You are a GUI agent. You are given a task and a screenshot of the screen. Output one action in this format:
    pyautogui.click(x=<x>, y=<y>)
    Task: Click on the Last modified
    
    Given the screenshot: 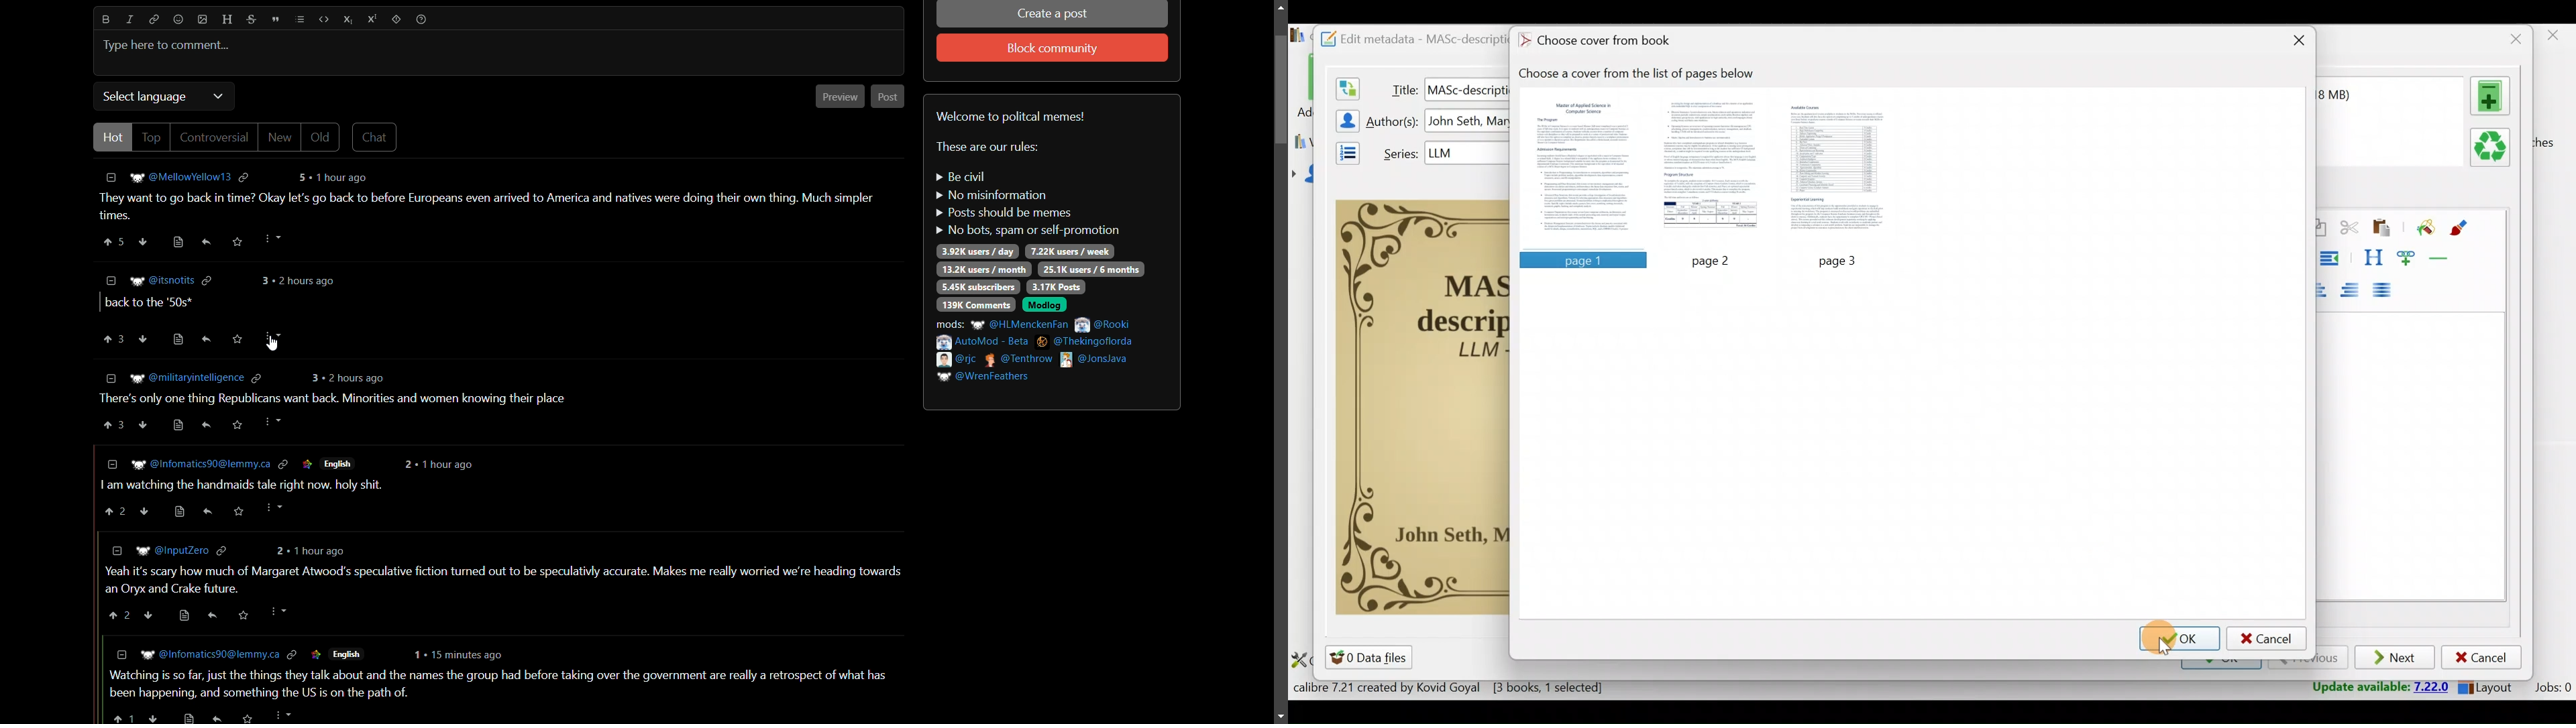 What is the action you would take?
    pyautogui.click(x=2352, y=95)
    